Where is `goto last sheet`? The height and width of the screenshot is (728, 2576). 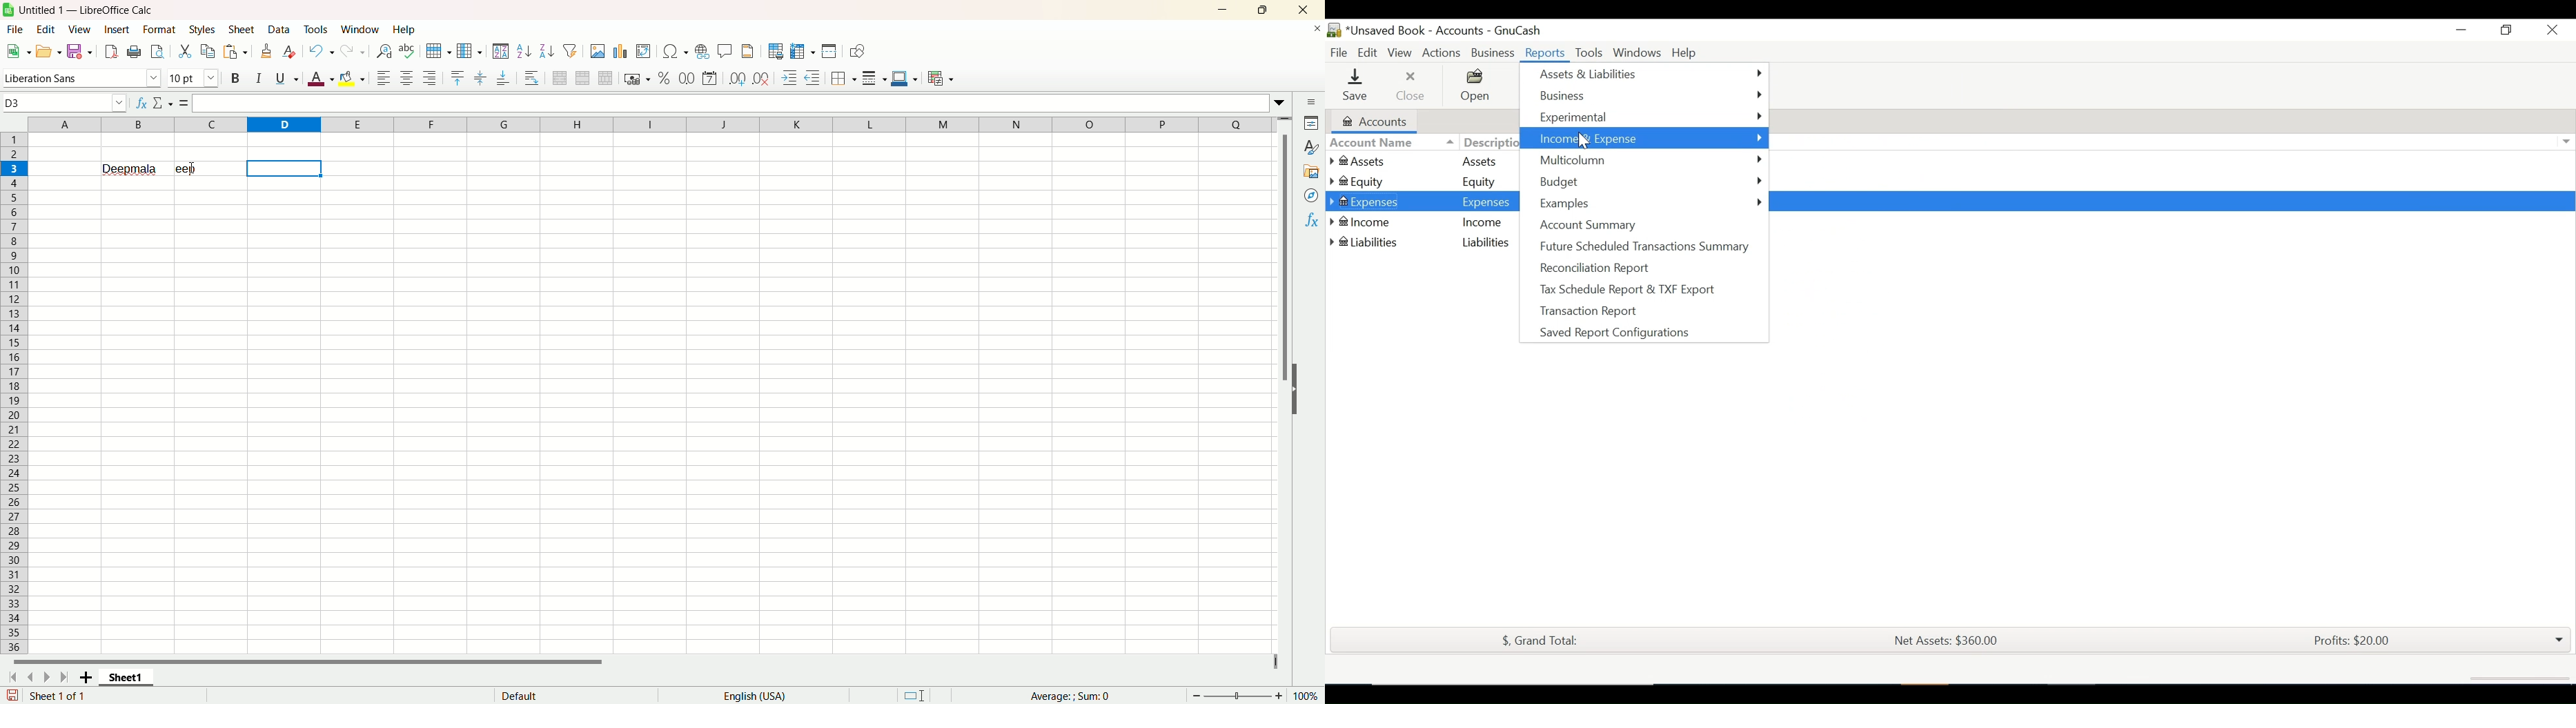 goto last sheet is located at coordinates (62, 677).